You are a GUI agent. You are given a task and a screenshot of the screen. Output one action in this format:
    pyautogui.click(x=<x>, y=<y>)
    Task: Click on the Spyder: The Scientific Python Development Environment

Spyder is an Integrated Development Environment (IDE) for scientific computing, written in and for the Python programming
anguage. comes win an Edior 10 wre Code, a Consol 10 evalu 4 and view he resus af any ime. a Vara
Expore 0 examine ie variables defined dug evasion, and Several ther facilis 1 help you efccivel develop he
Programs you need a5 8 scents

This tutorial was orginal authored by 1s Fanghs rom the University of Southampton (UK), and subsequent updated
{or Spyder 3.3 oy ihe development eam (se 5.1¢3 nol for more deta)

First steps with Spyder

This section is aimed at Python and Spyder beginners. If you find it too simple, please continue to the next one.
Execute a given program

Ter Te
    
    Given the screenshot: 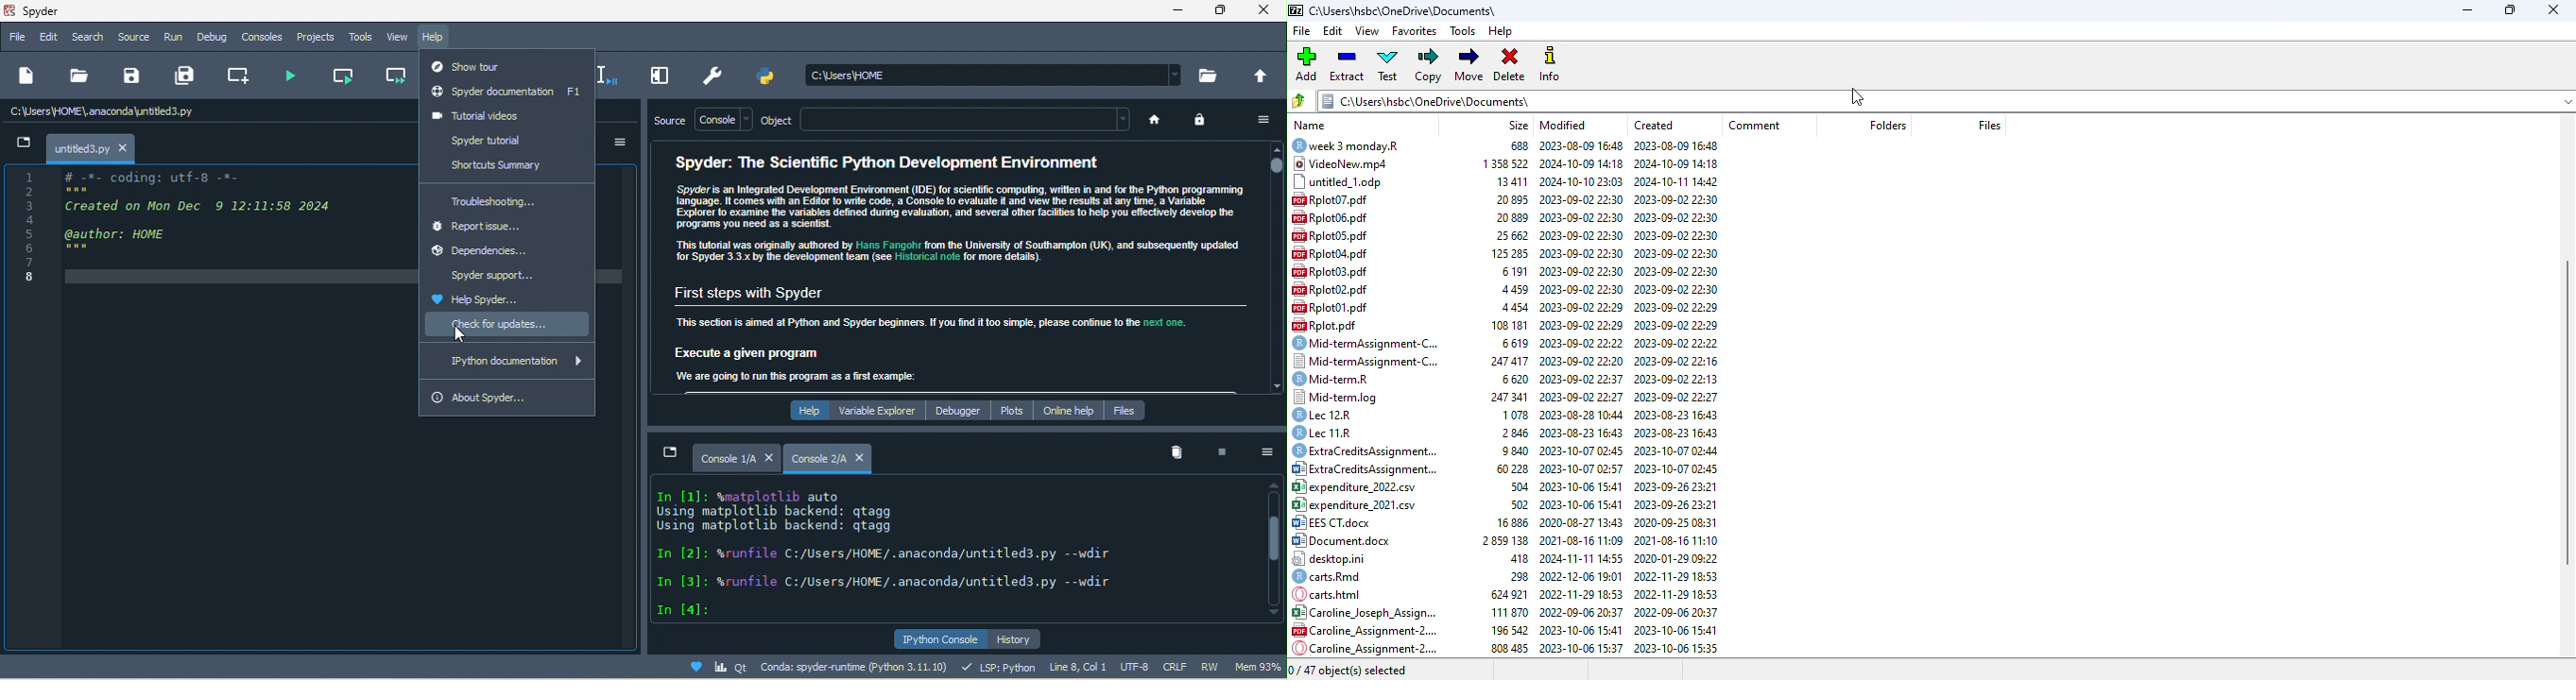 What is the action you would take?
    pyautogui.click(x=952, y=267)
    